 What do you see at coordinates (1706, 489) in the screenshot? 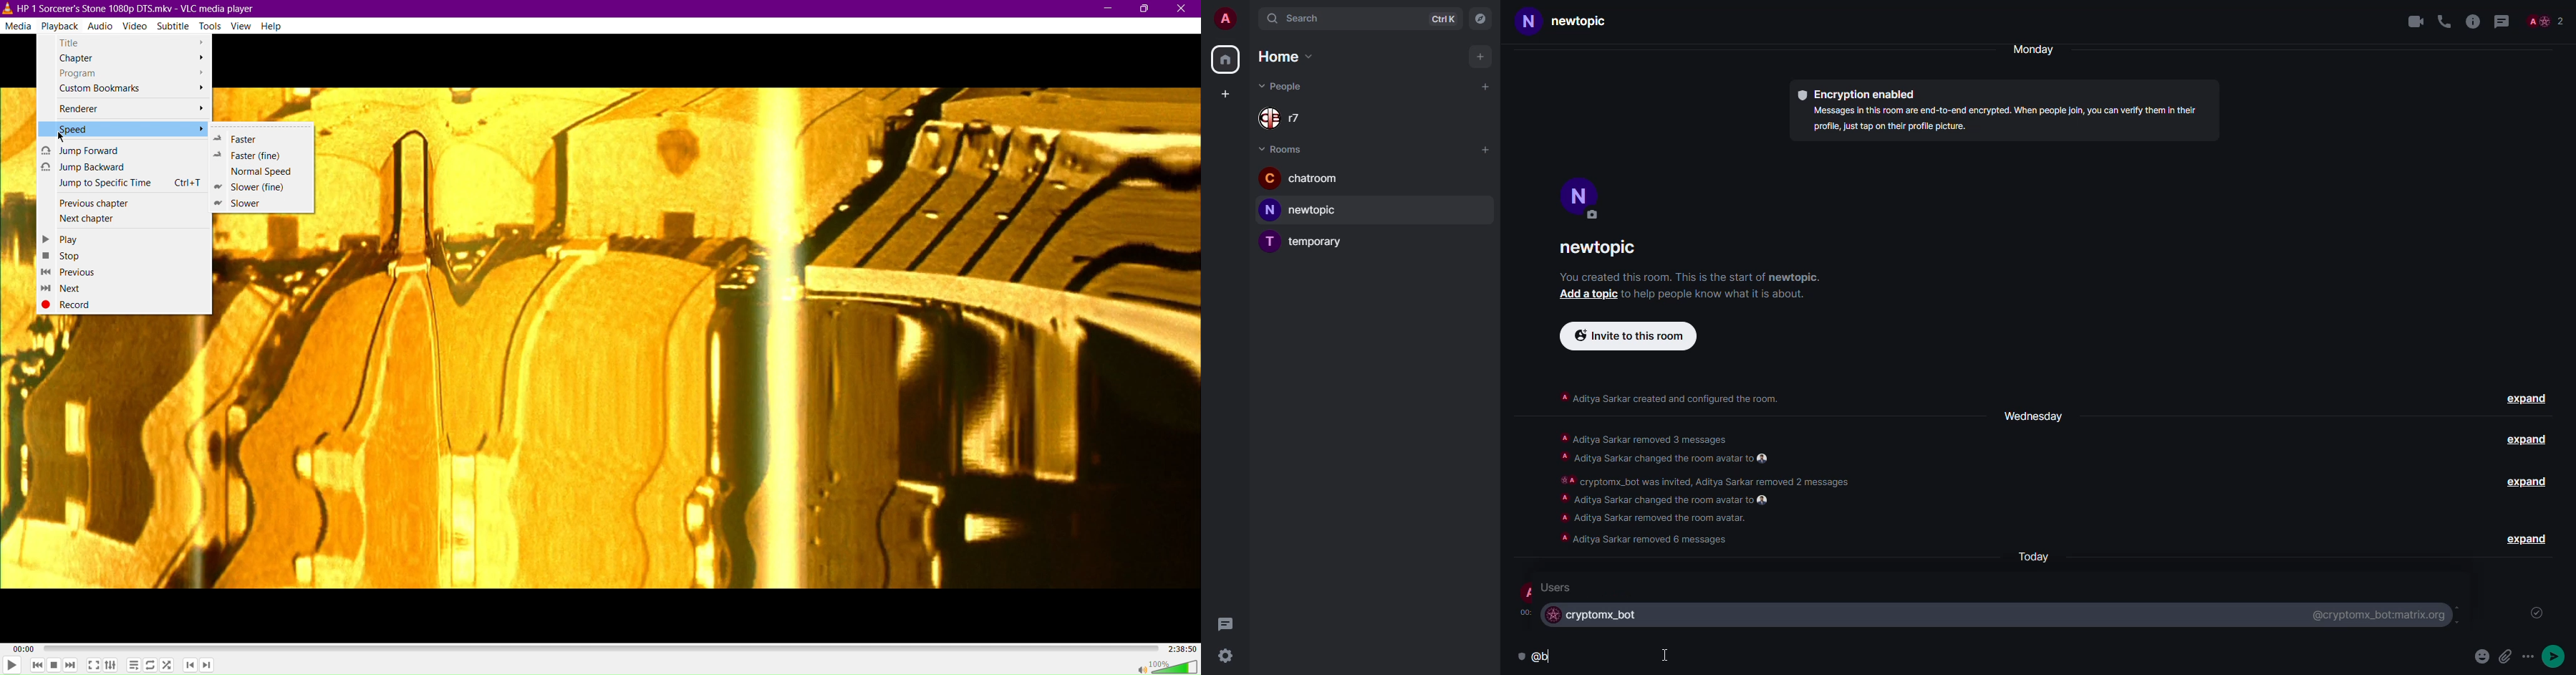
I see `info` at bounding box center [1706, 489].